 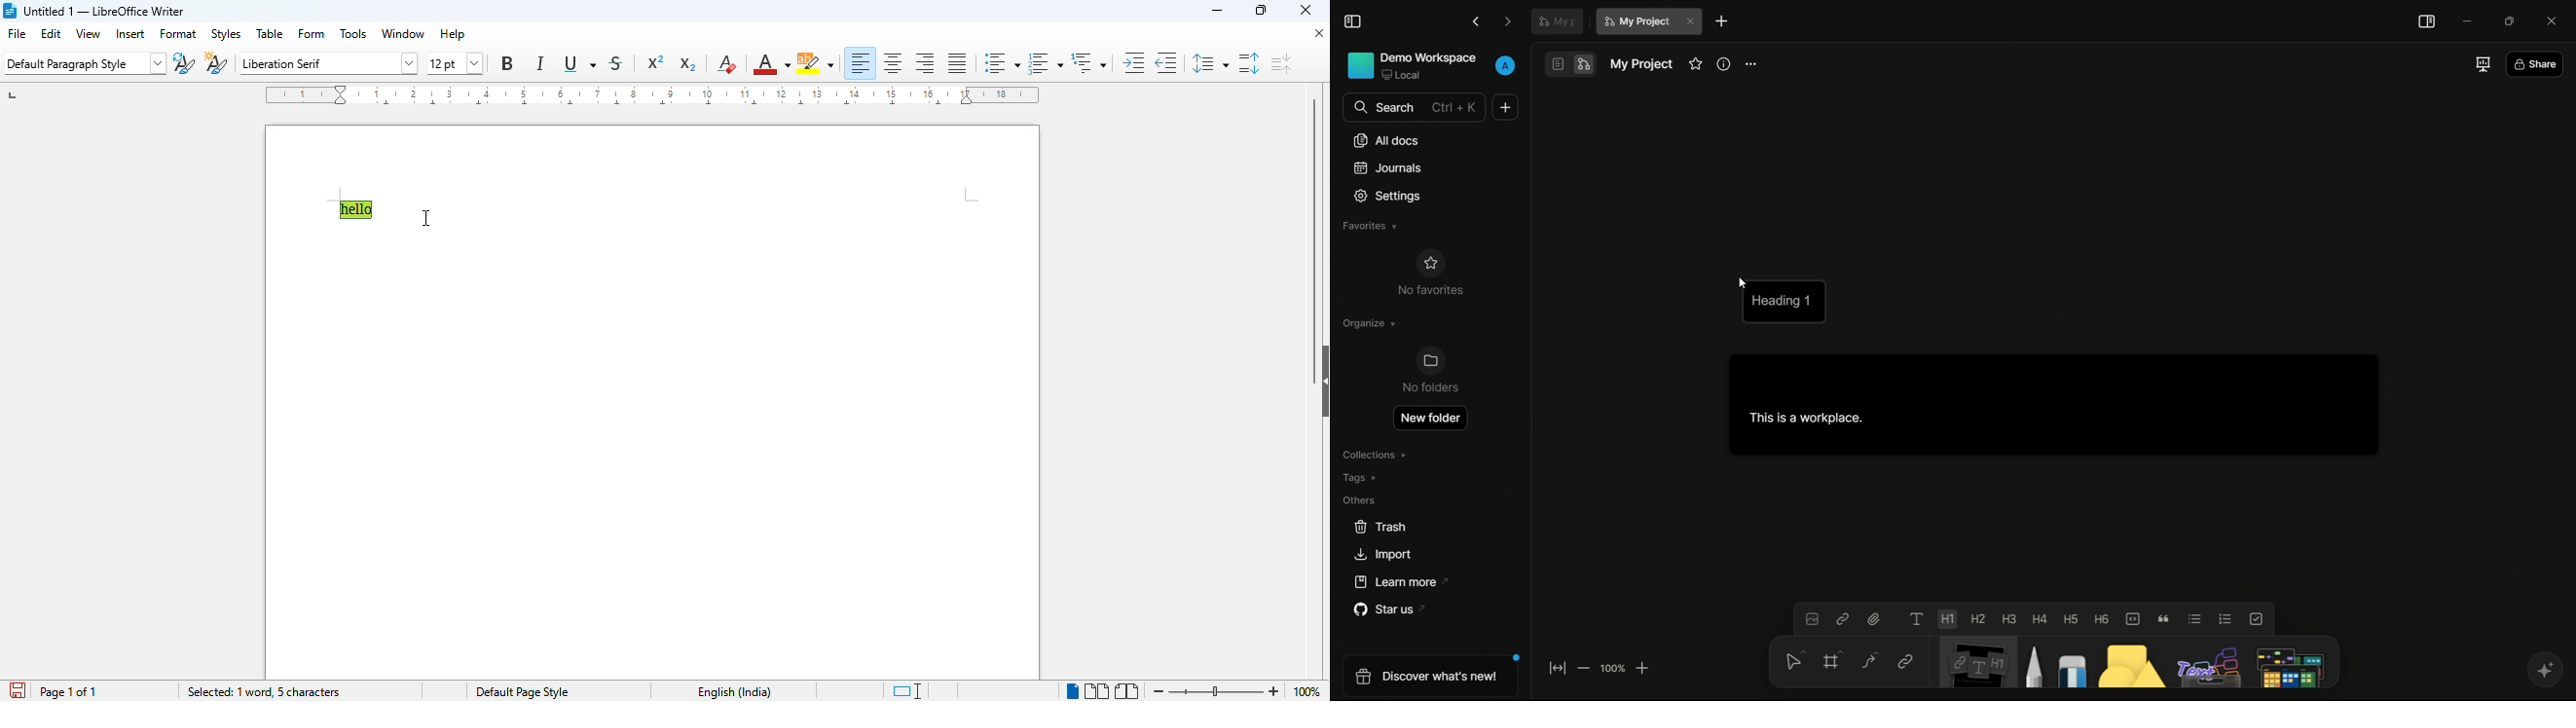 I want to click on link, so click(x=1905, y=662).